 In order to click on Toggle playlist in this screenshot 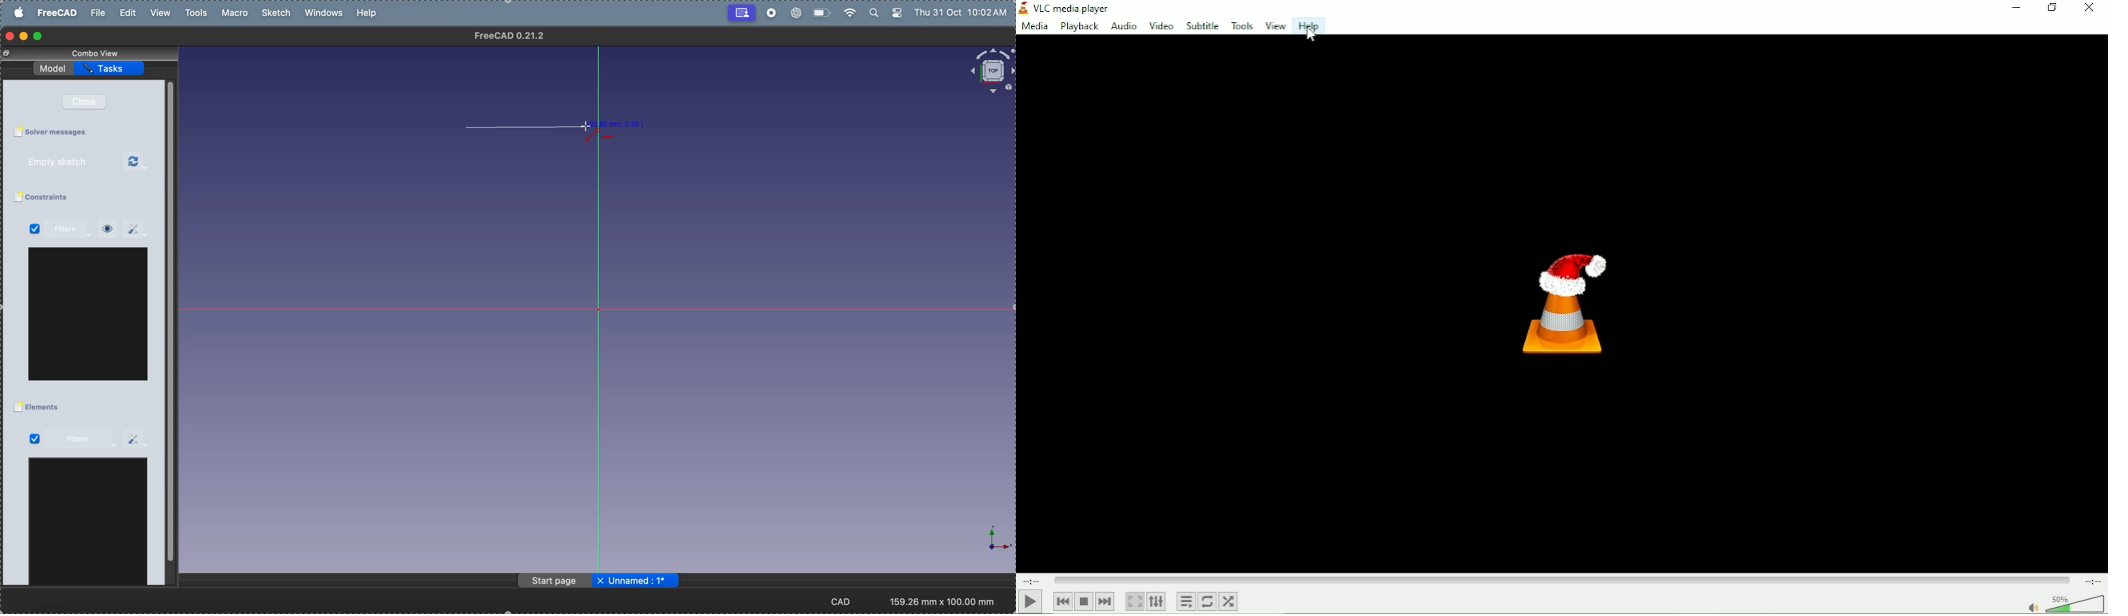, I will do `click(1186, 601)`.